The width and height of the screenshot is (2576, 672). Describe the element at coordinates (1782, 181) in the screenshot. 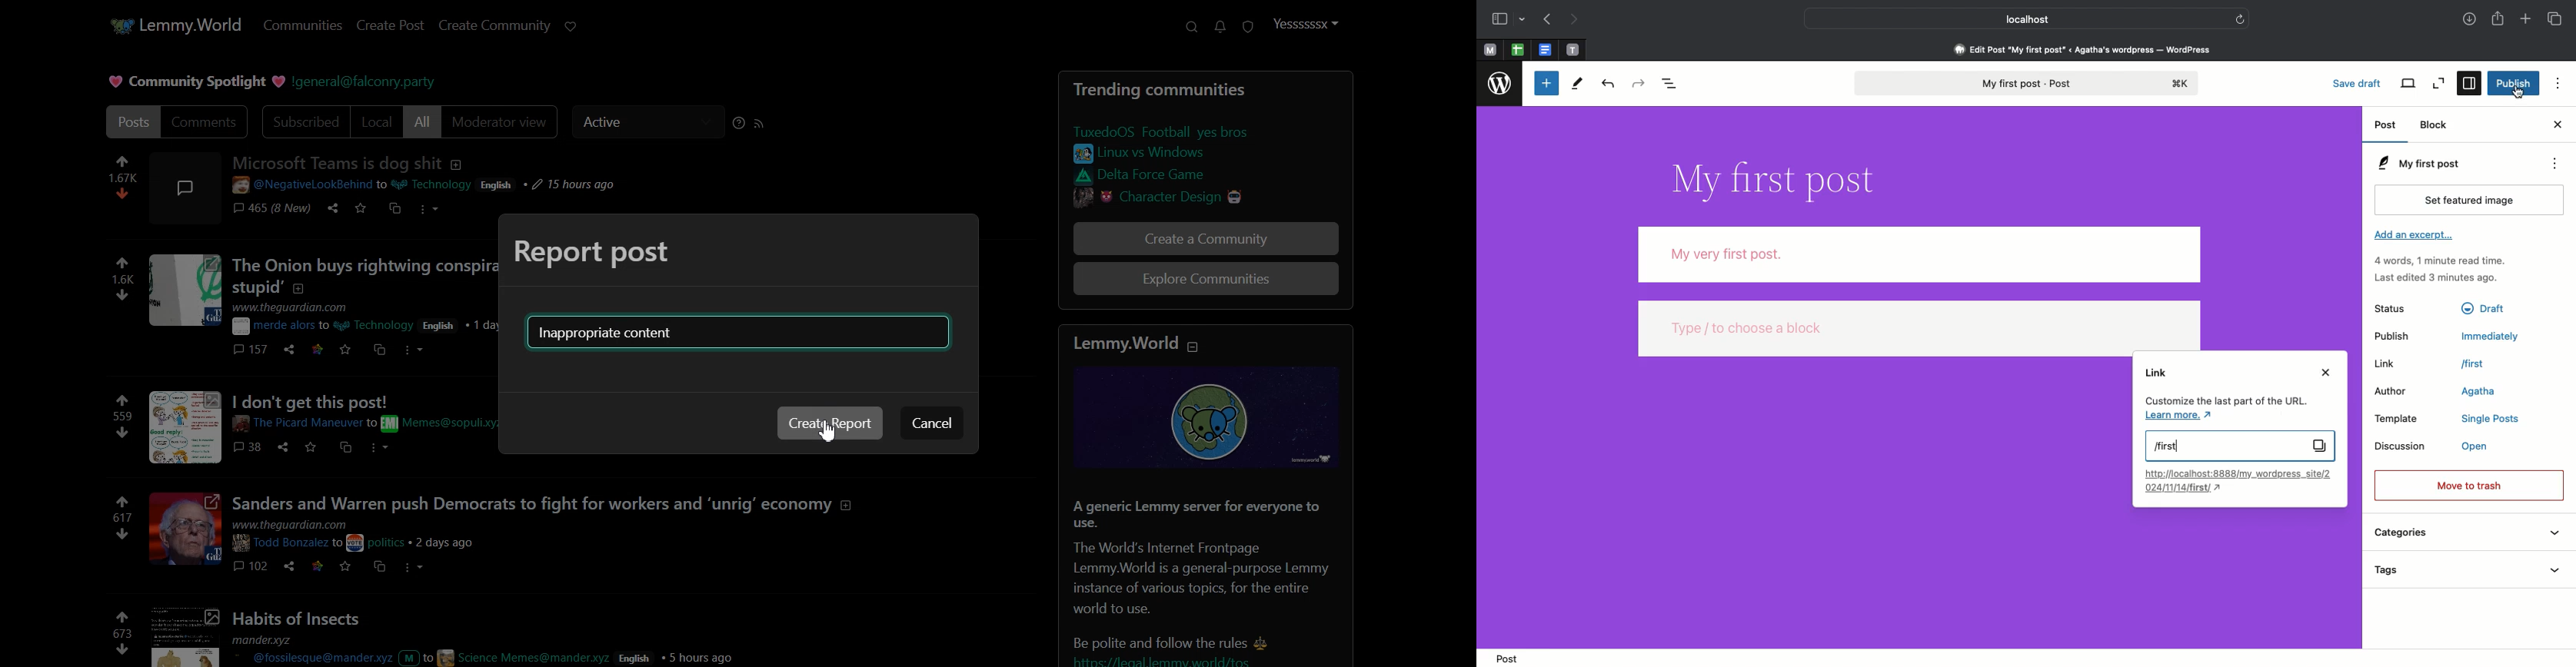

I see `Title` at that location.